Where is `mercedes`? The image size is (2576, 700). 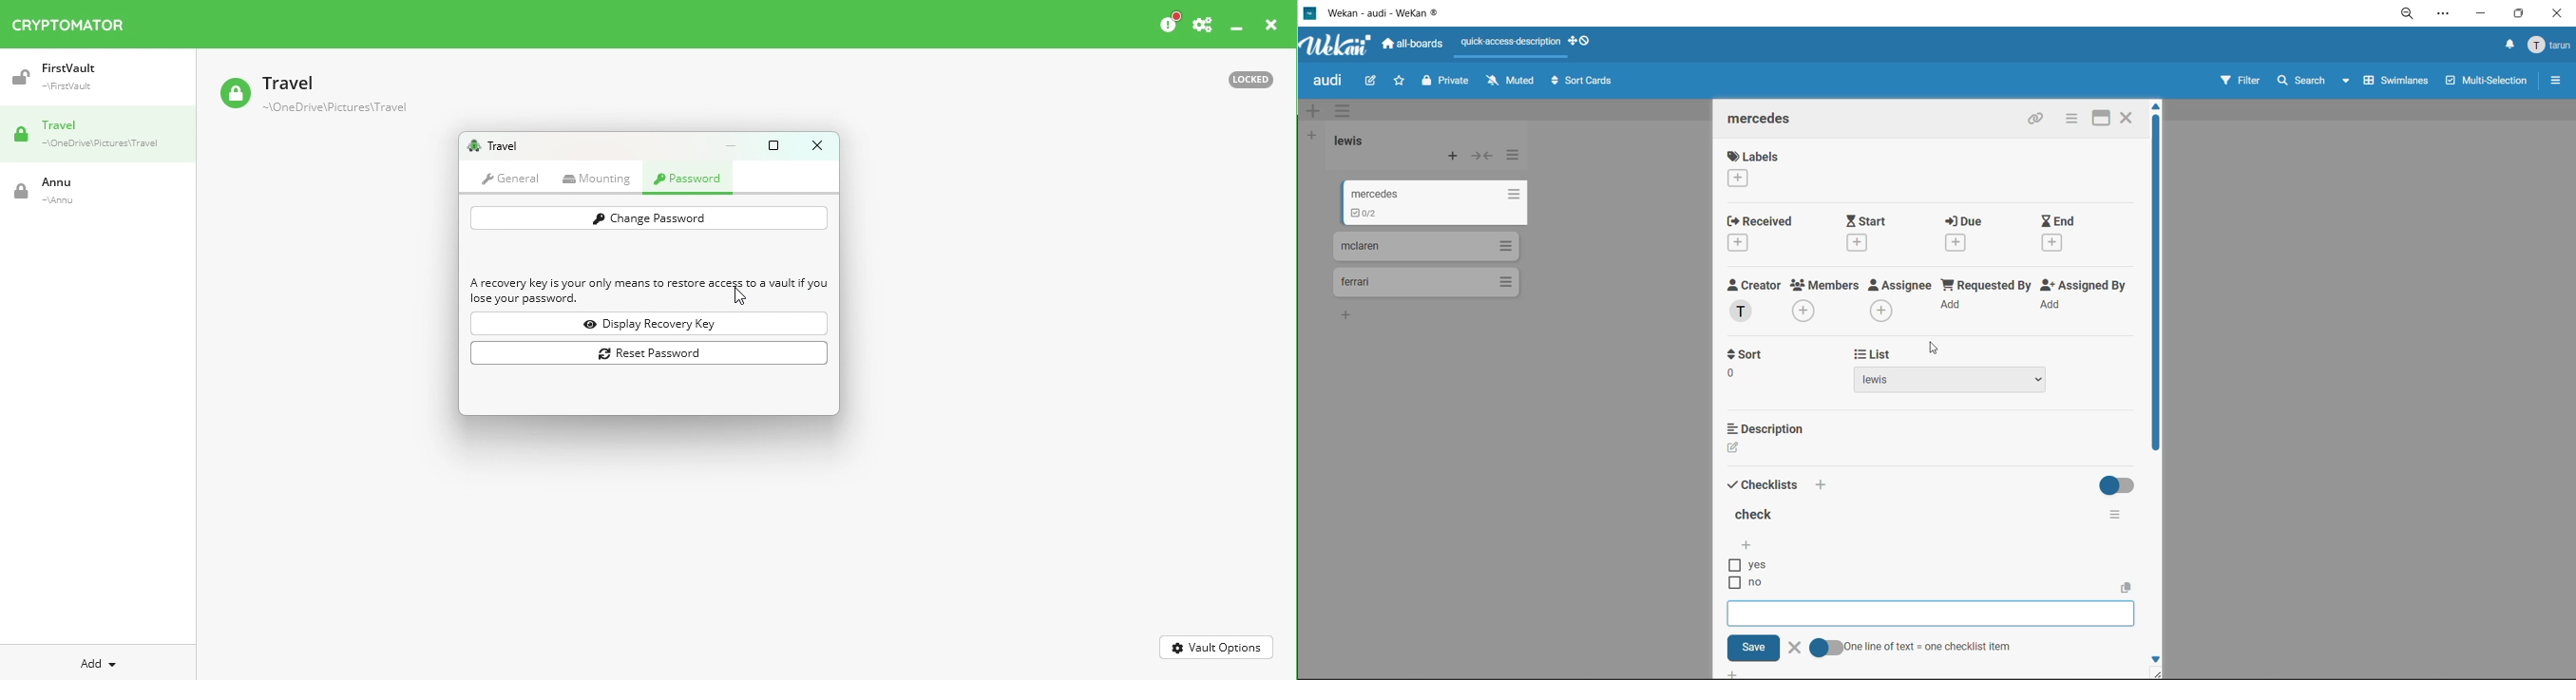 mercedes is located at coordinates (1434, 193).